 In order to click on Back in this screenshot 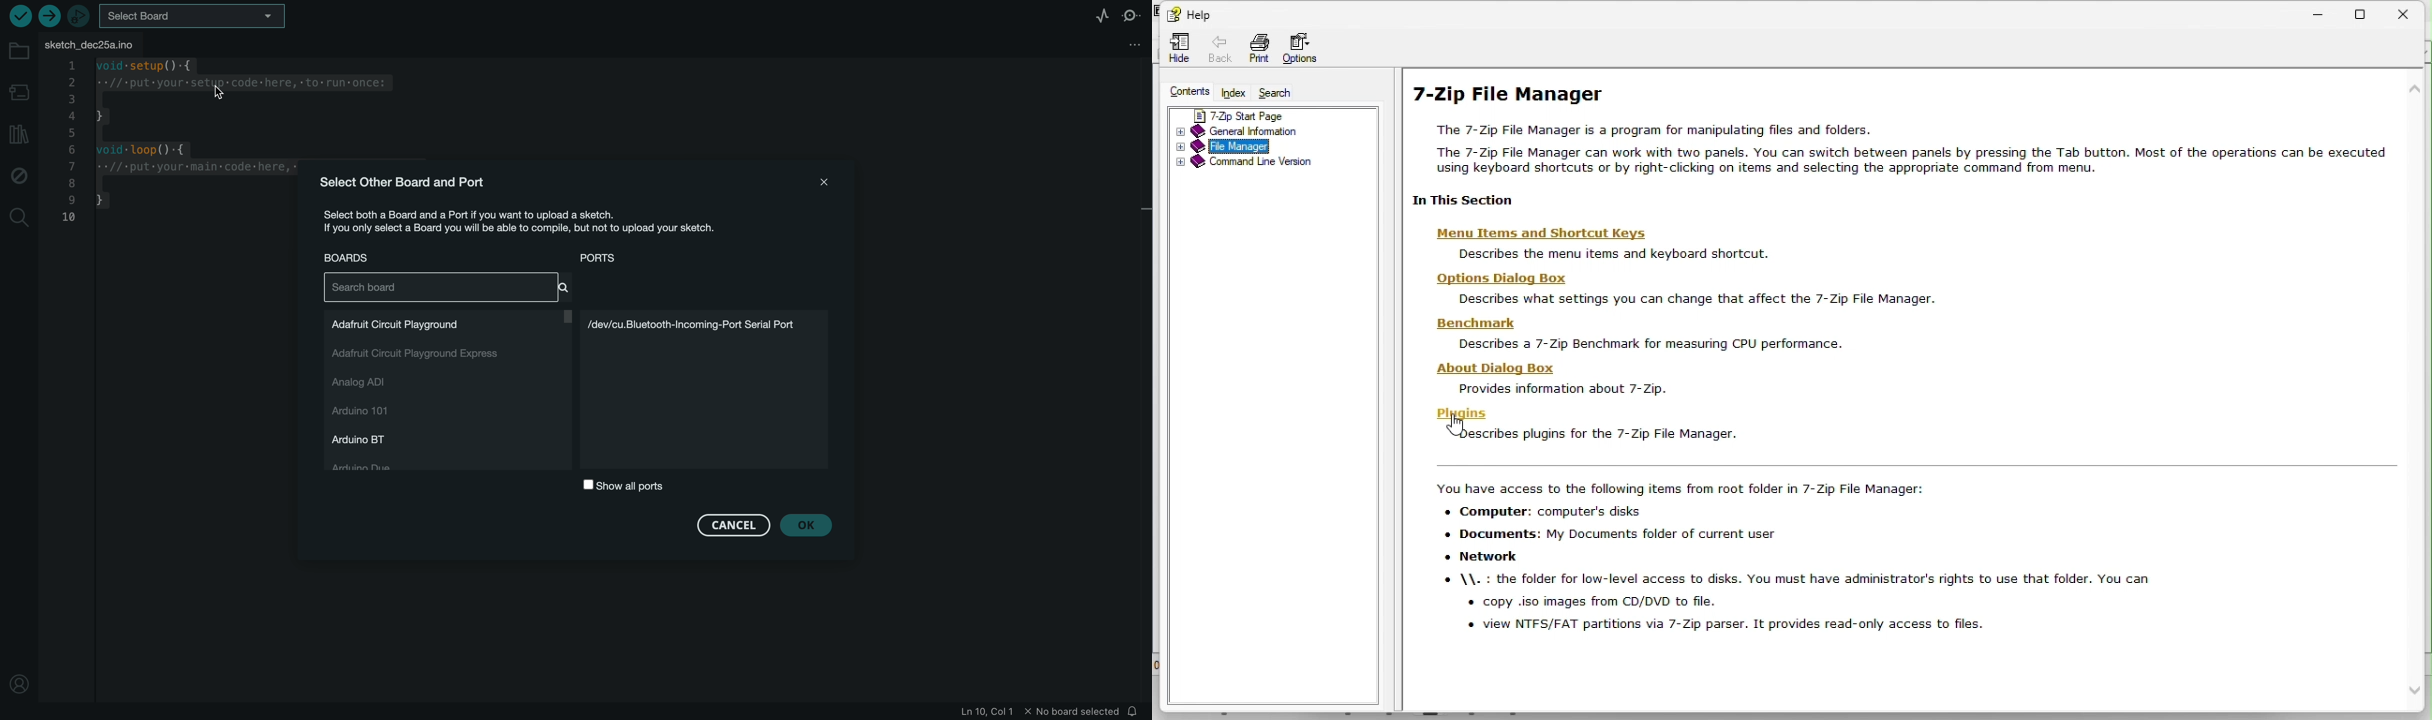, I will do `click(1218, 49)`.